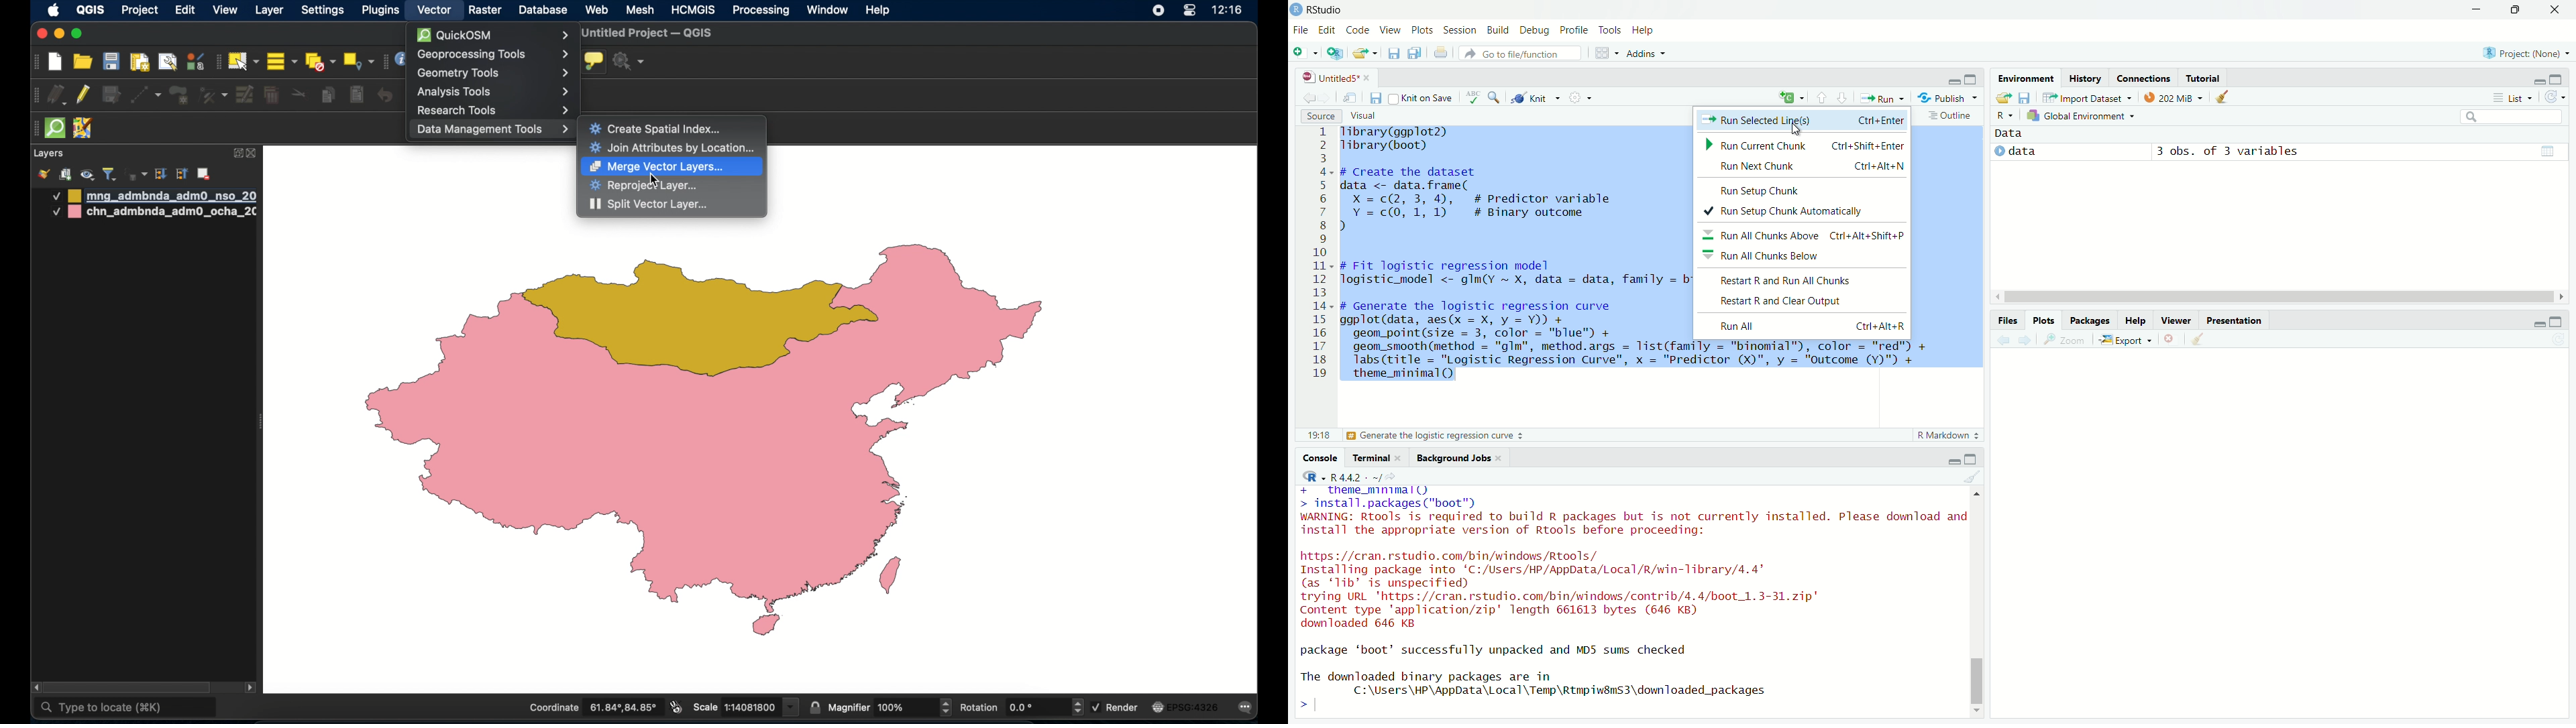 This screenshot has height=728, width=2576. What do you see at coordinates (1320, 457) in the screenshot?
I see `Console` at bounding box center [1320, 457].